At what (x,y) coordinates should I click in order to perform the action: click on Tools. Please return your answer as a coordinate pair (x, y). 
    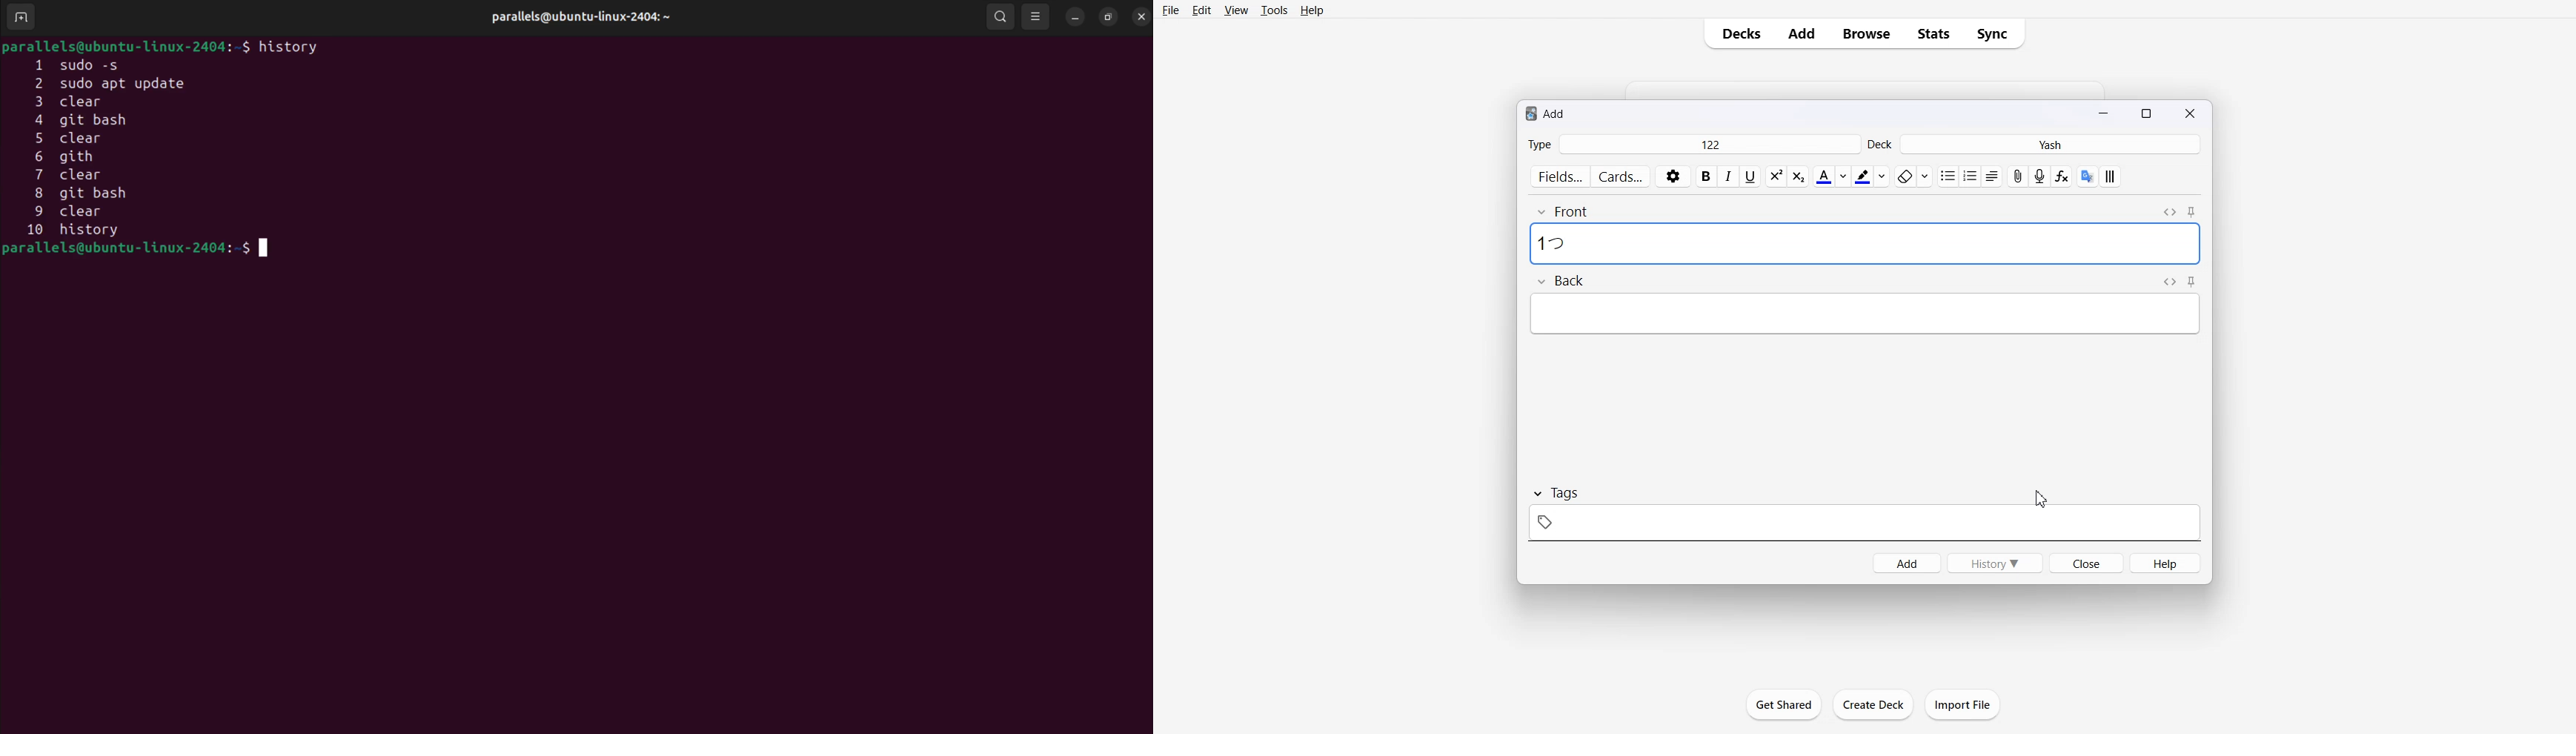
    Looking at the image, I should click on (1274, 10).